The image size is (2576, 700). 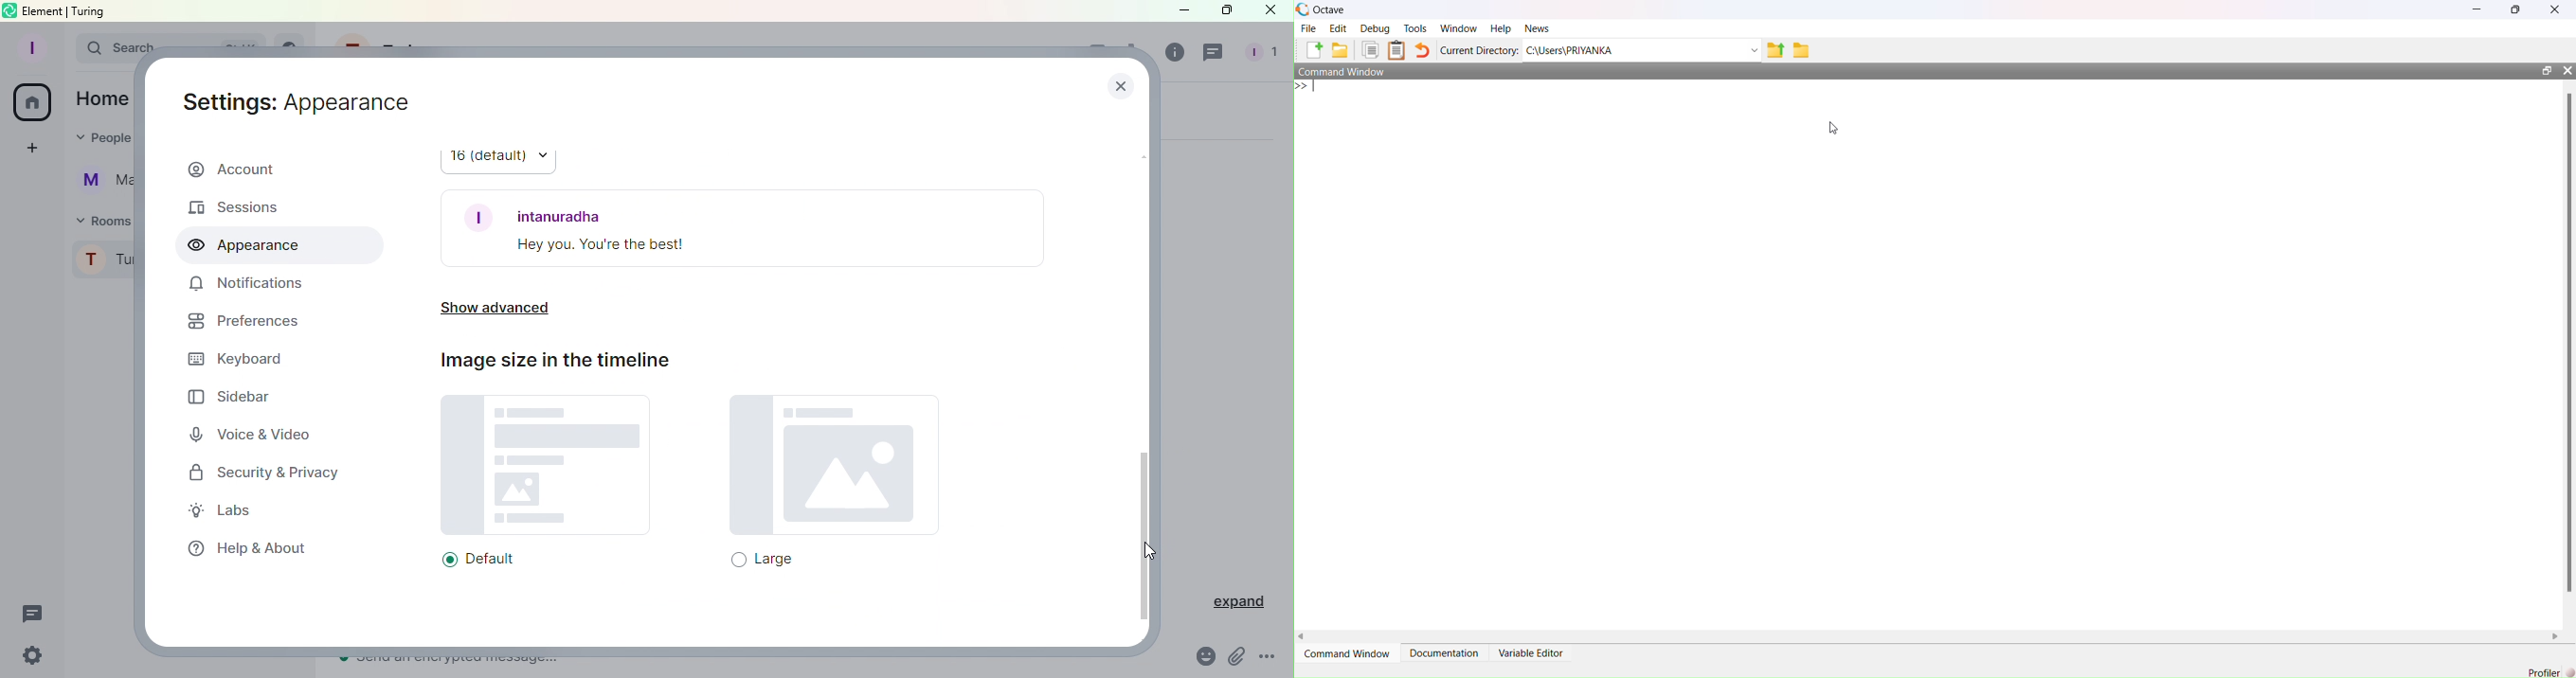 What do you see at coordinates (27, 46) in the screenshot?
I see `Profile` at bounding box center [27, 46].